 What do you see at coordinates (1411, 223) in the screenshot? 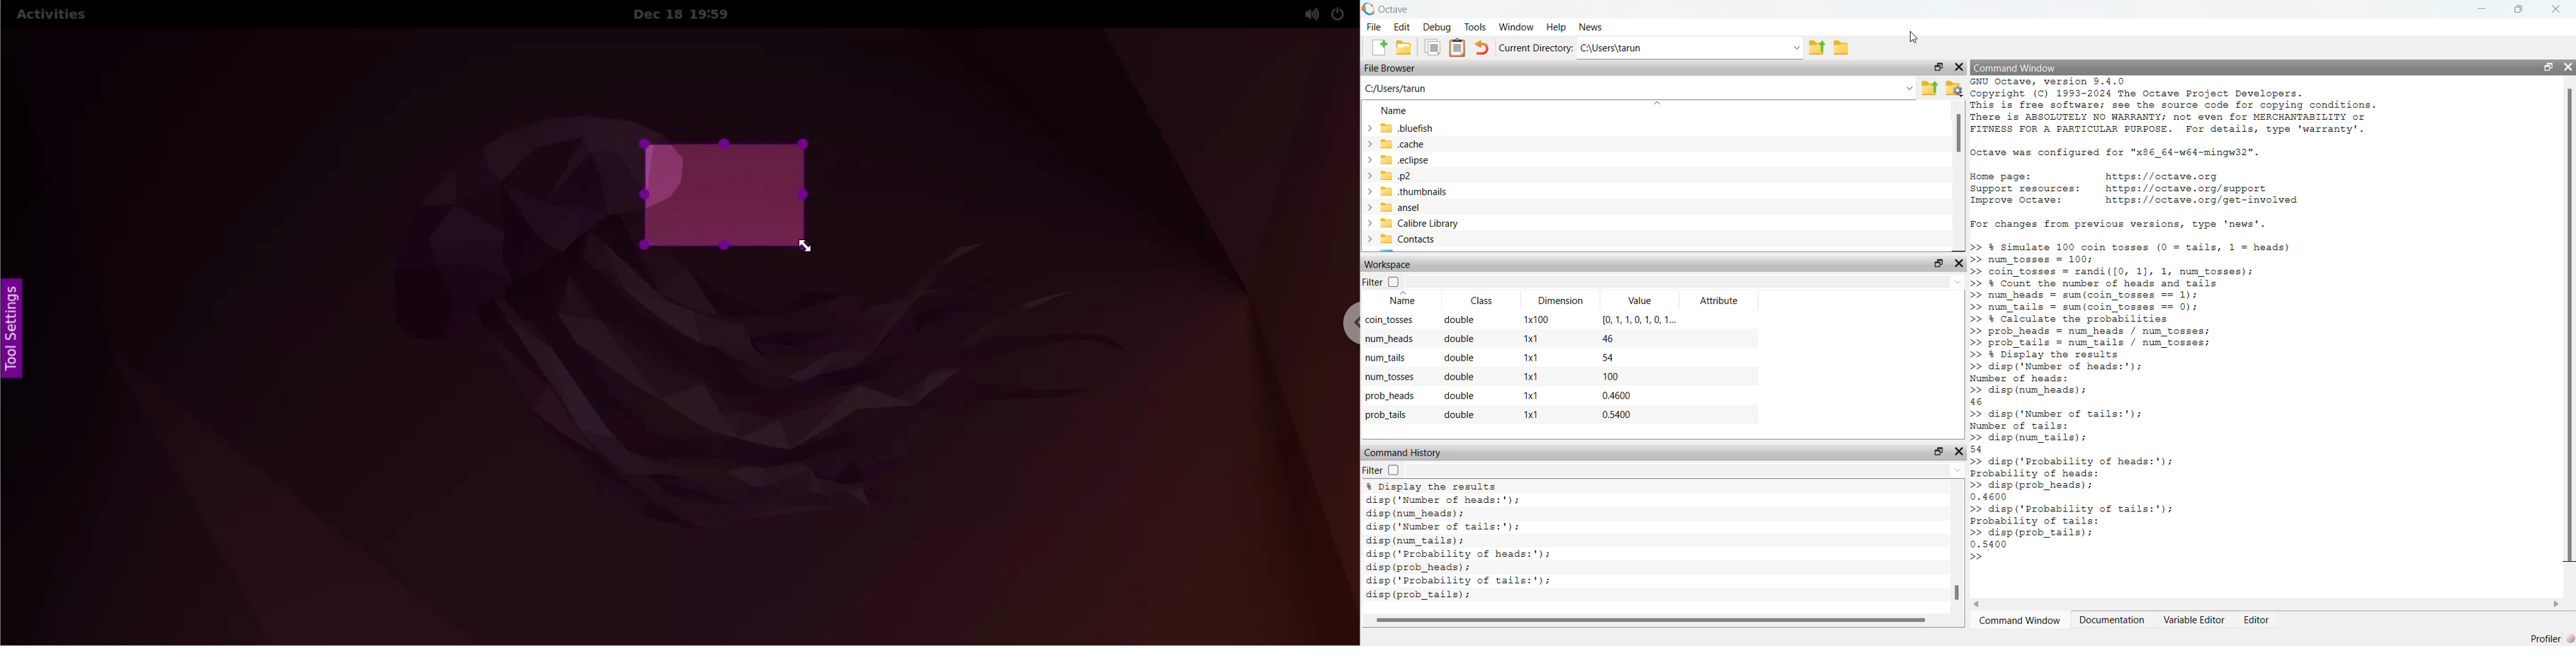
I see `Calibre Library` at bounding box center [1411, 223].